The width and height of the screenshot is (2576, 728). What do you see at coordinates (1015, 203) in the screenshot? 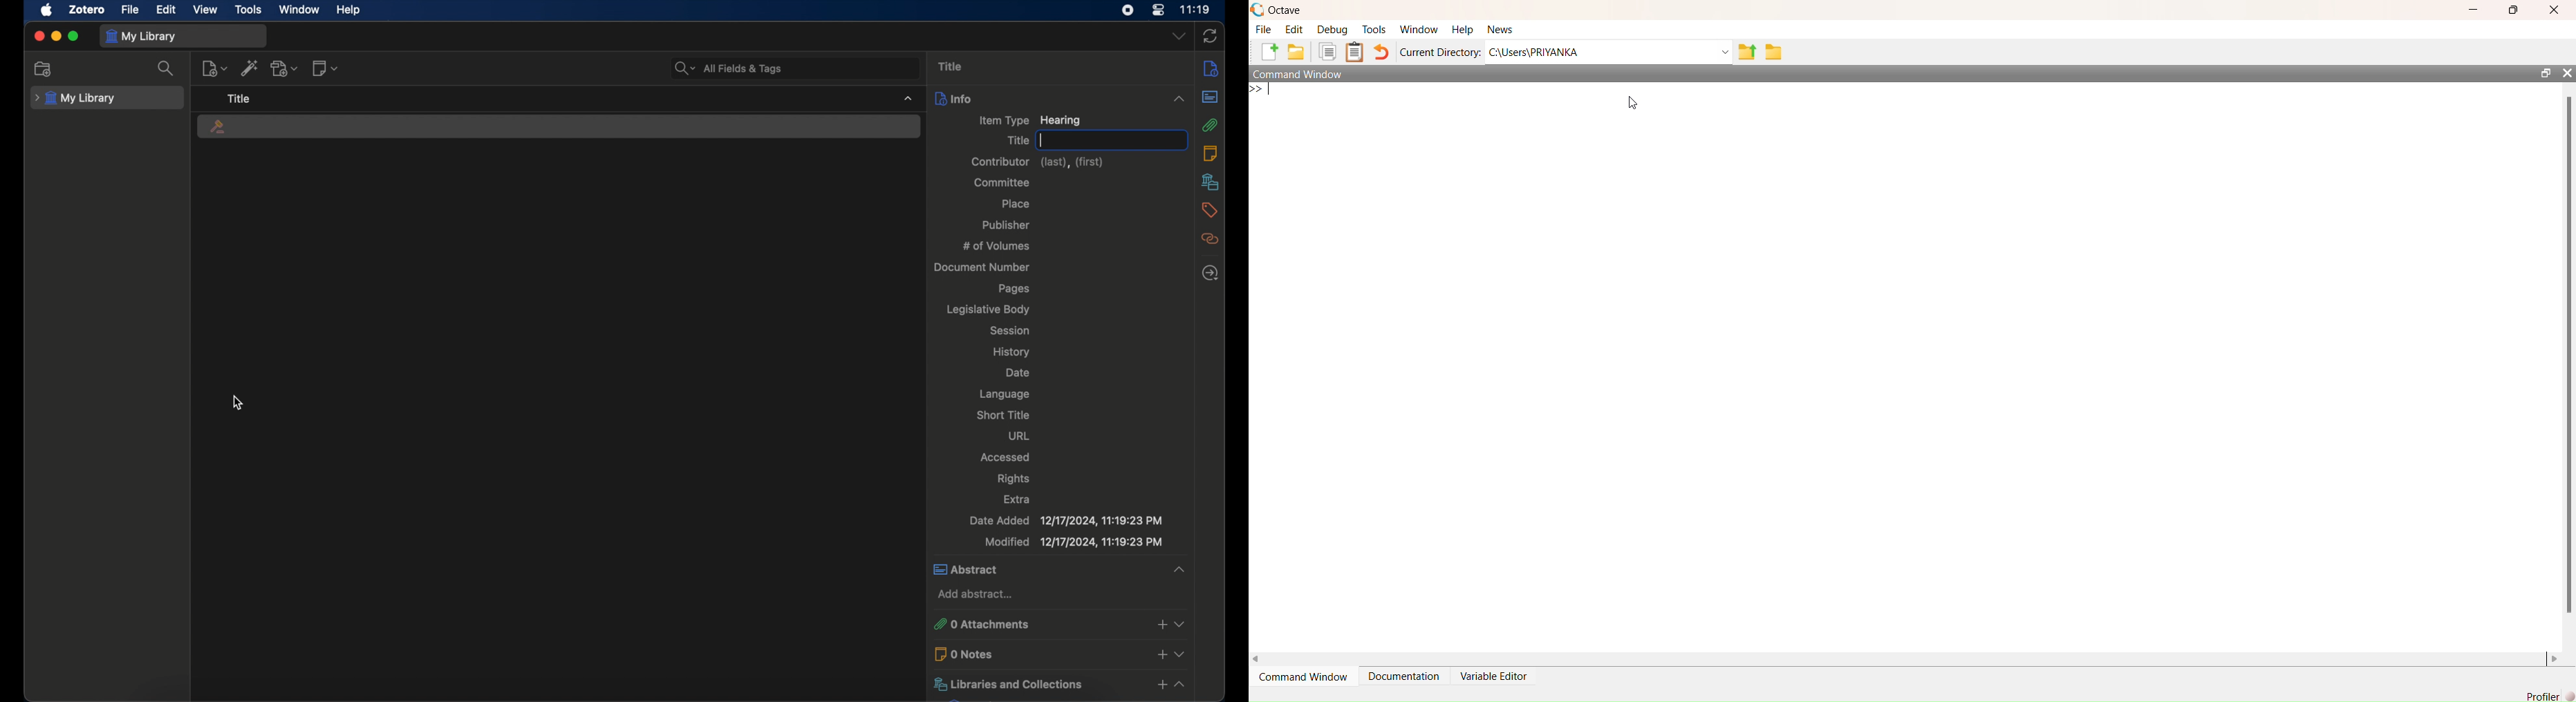
I see `place` at bounding box center [1015, 203].